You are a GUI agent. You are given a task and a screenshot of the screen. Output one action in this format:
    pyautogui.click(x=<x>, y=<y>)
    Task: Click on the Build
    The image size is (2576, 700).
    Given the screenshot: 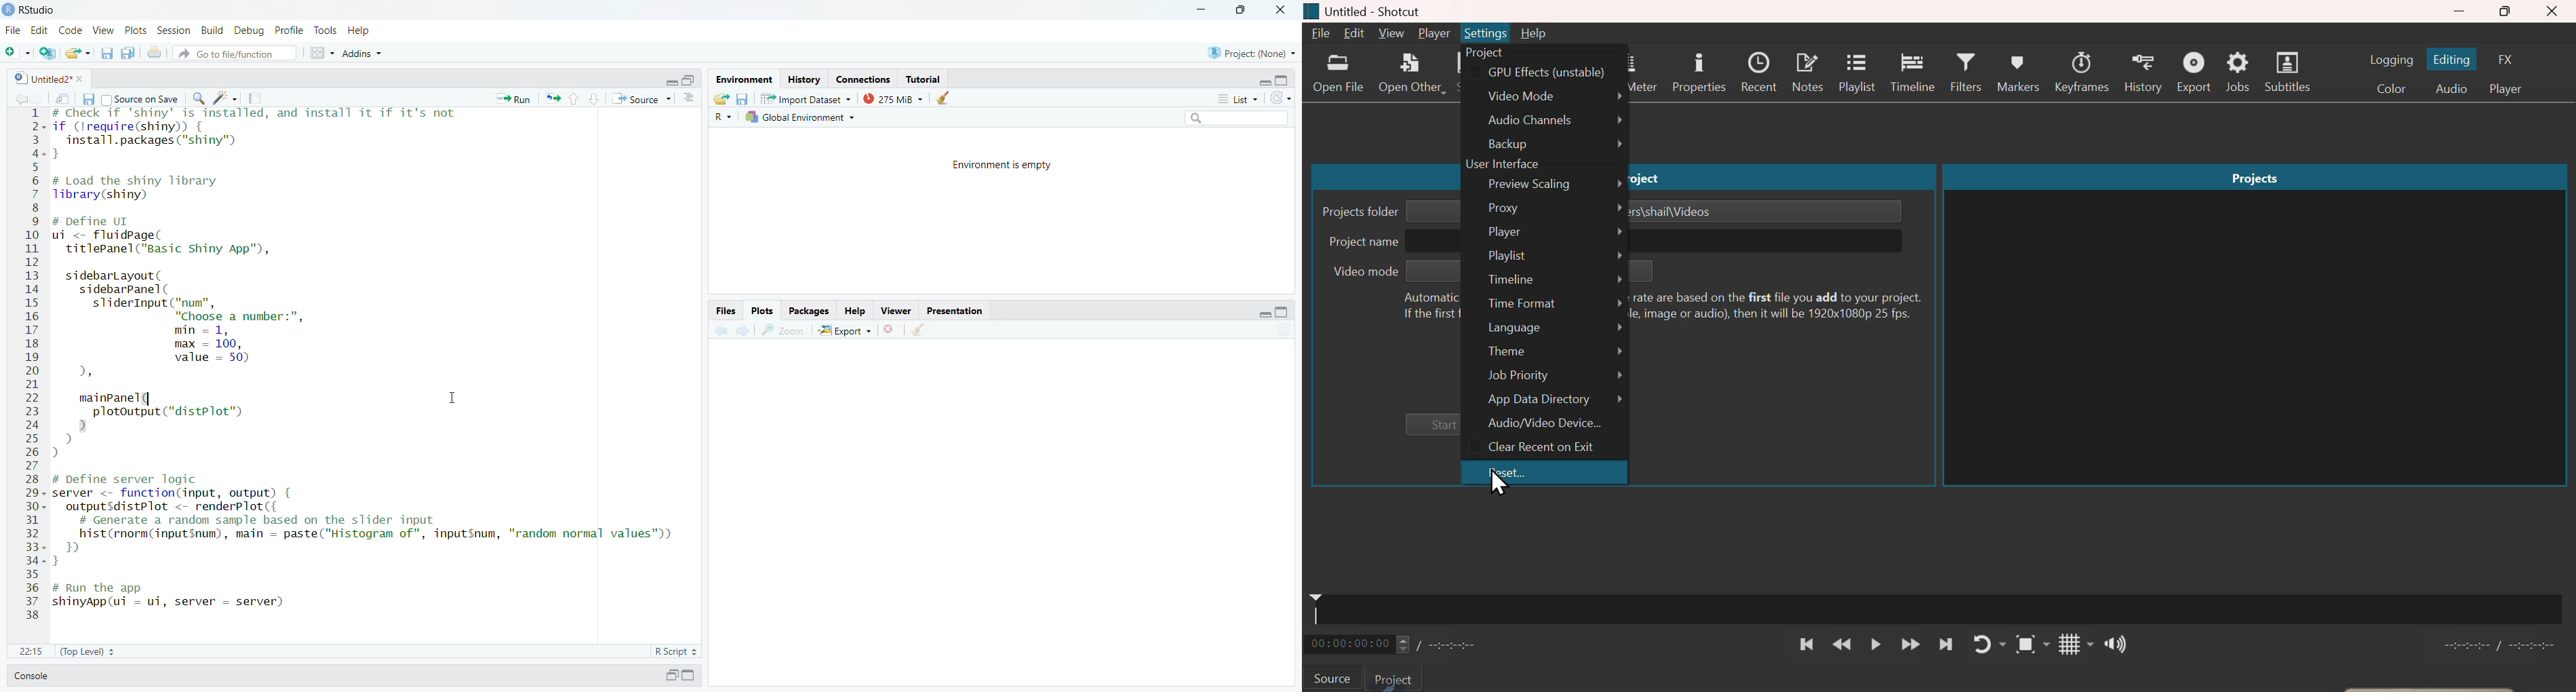 What is the action you would take?
    pyautogui.click(x=212, y=30)
    